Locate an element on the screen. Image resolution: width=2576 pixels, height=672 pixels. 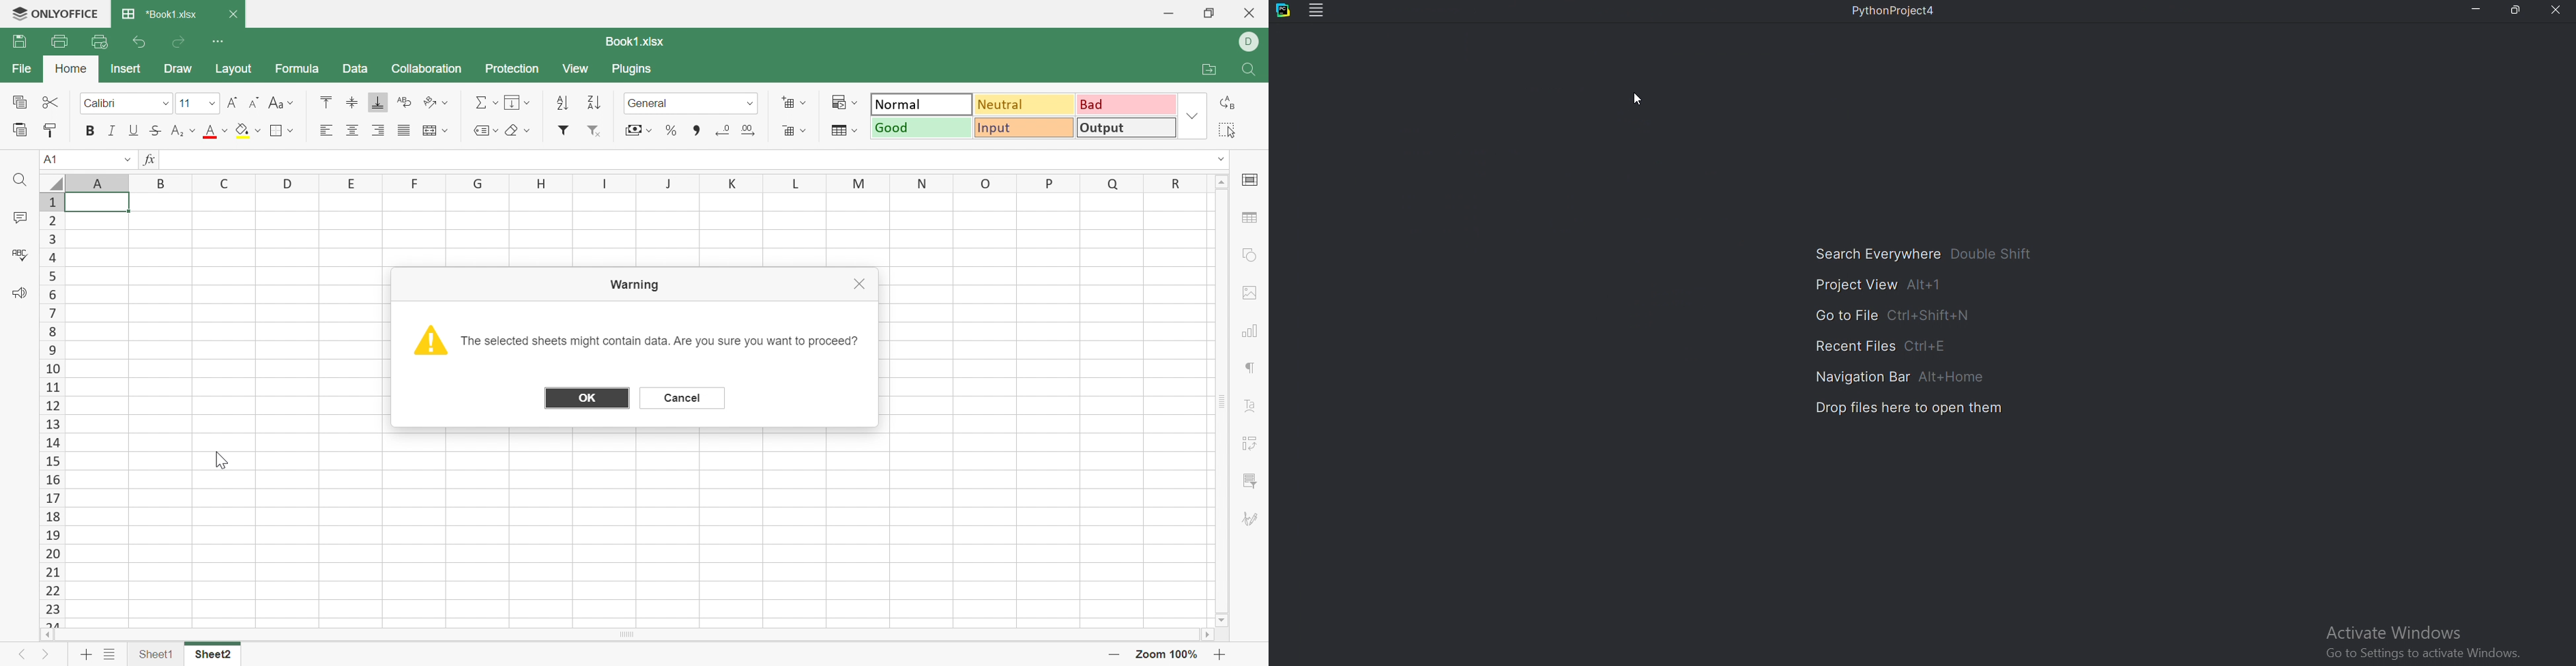
warning icon is located at coordinates (427, 340).